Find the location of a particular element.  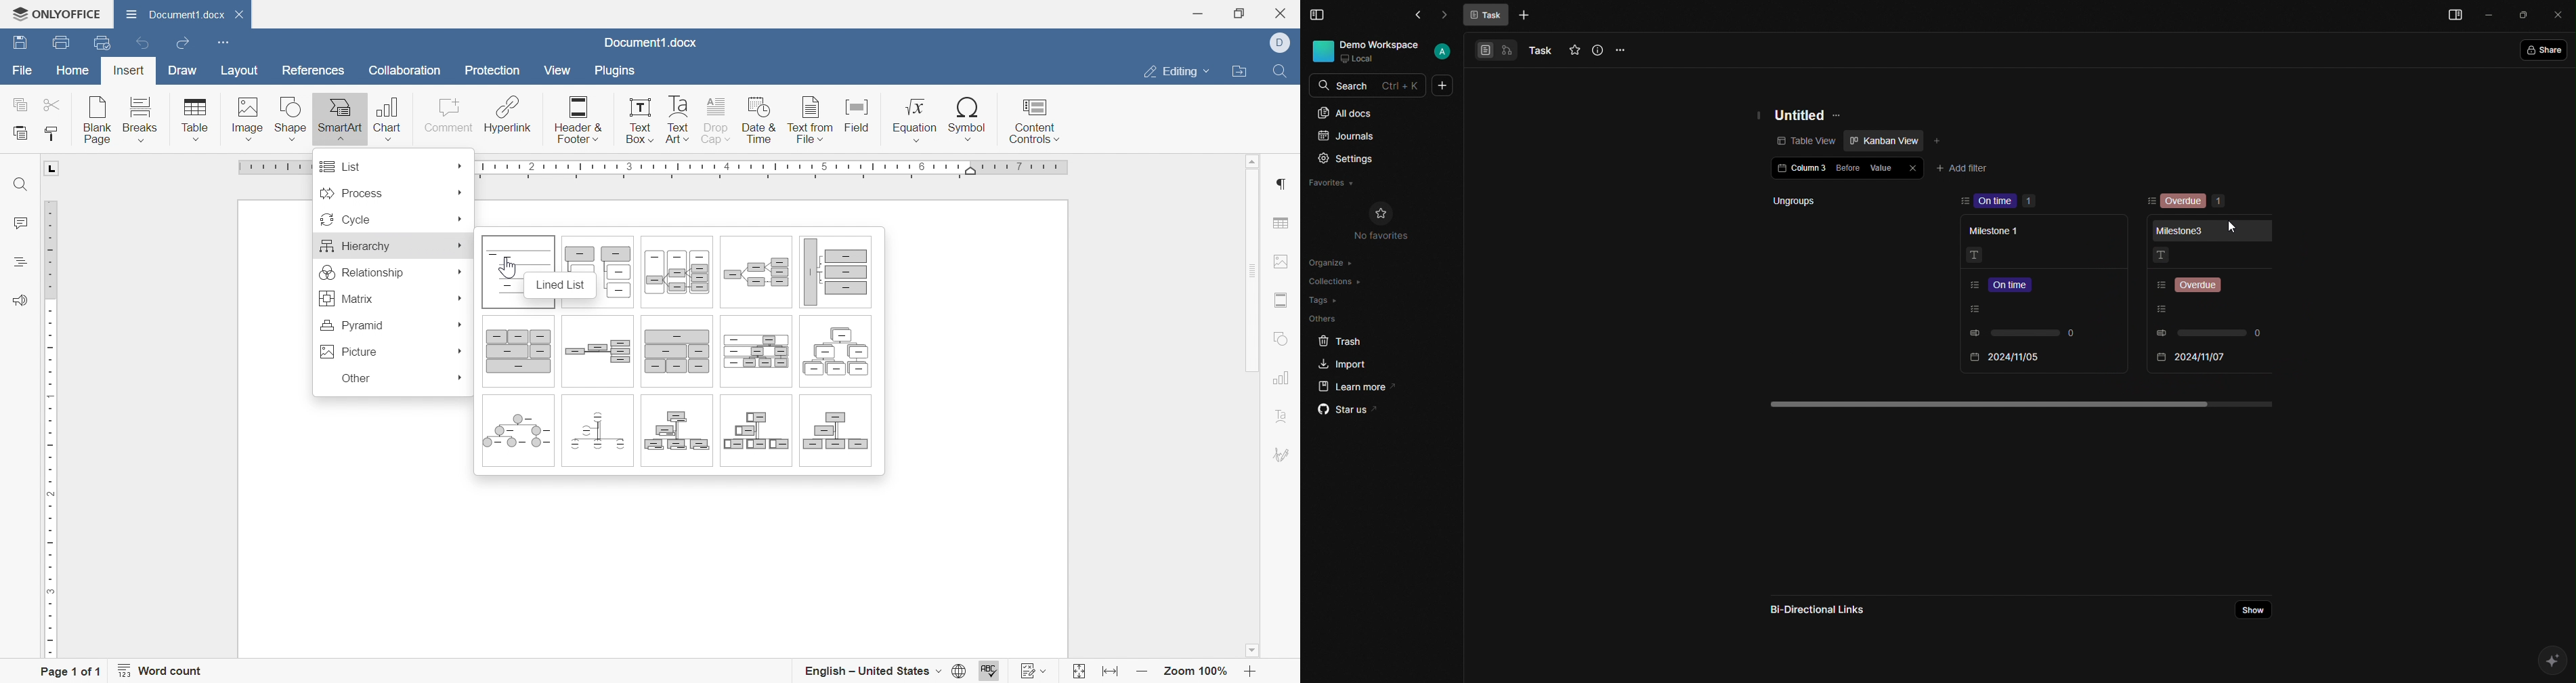

No Favorites is located at coordinates (1382, 222).